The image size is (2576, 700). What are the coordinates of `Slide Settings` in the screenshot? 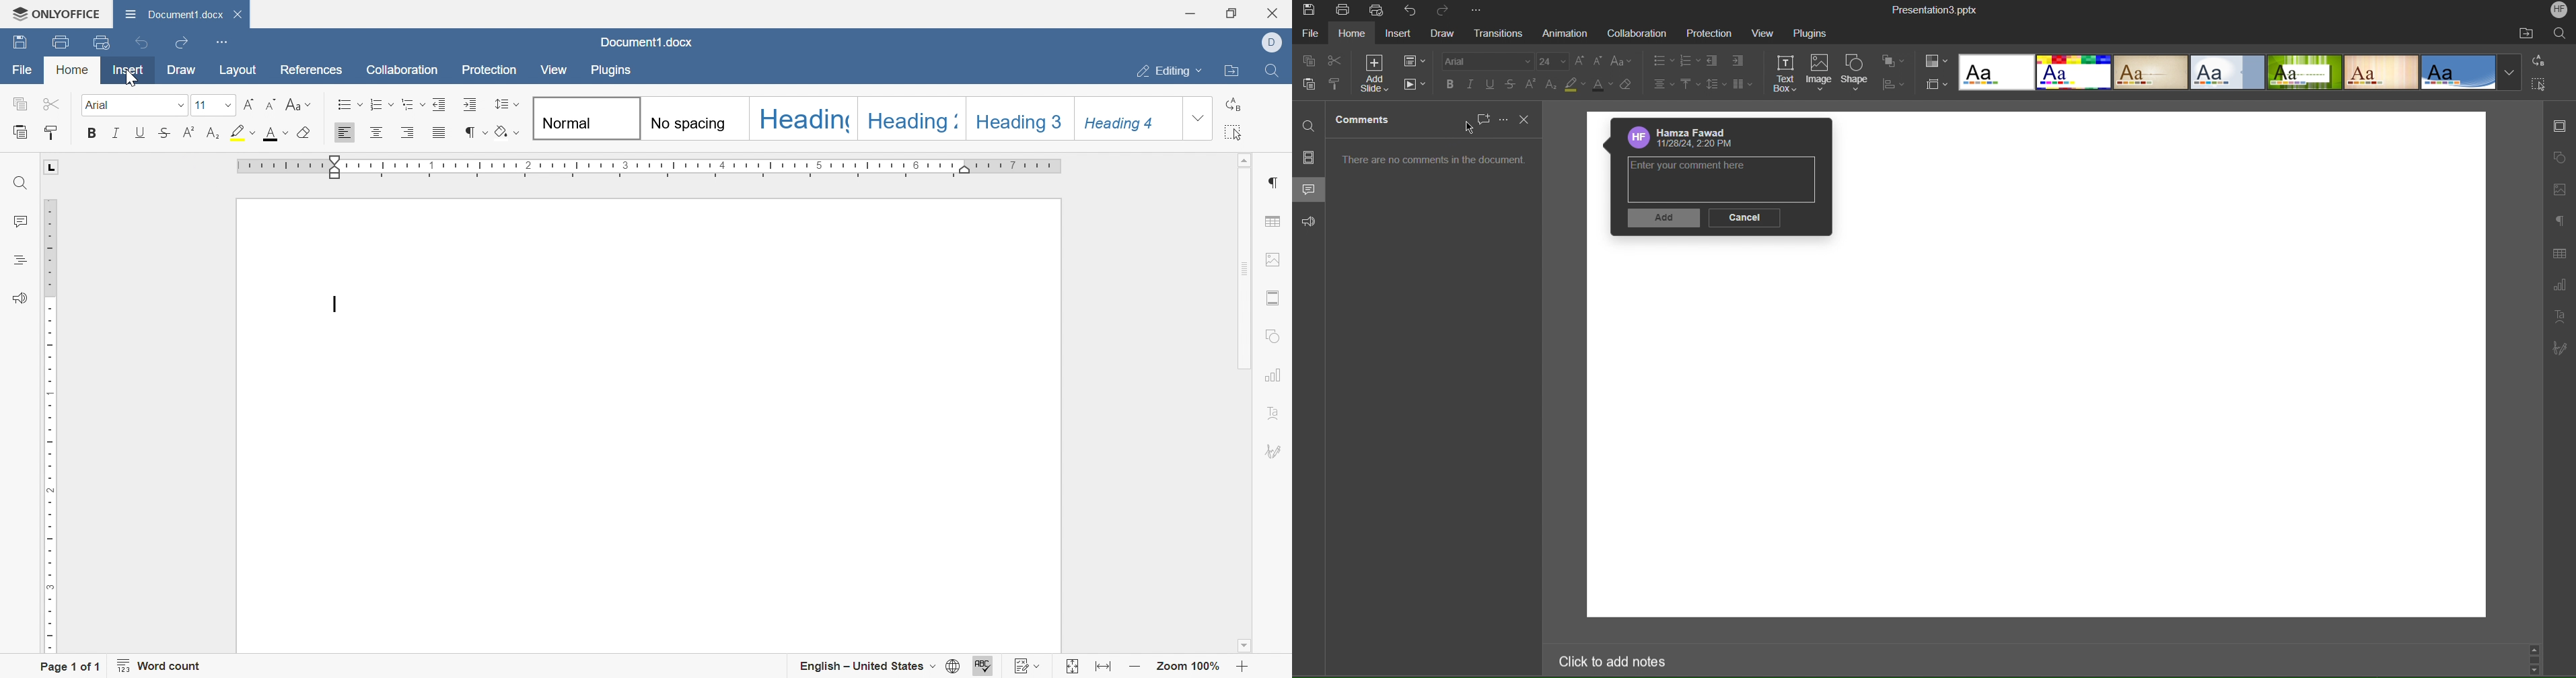 It's located at (2561, 126).